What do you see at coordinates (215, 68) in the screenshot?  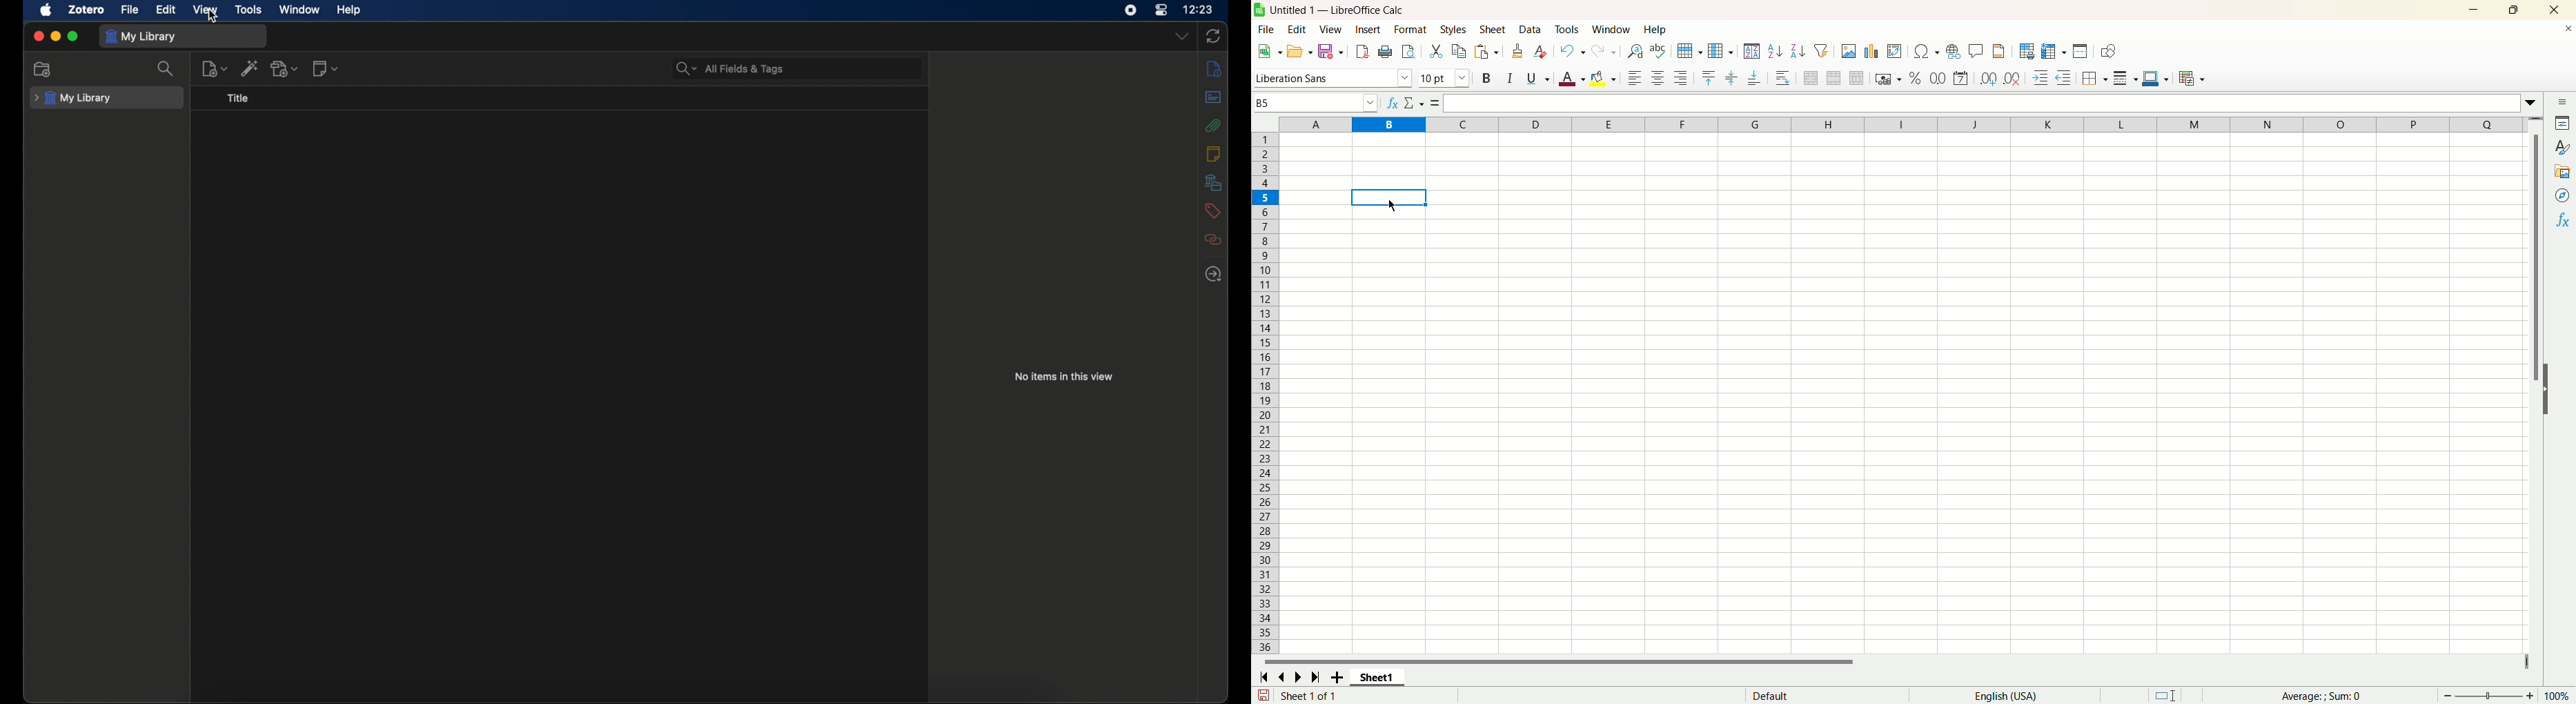 I see `new item` at bounding box center [215, 68].